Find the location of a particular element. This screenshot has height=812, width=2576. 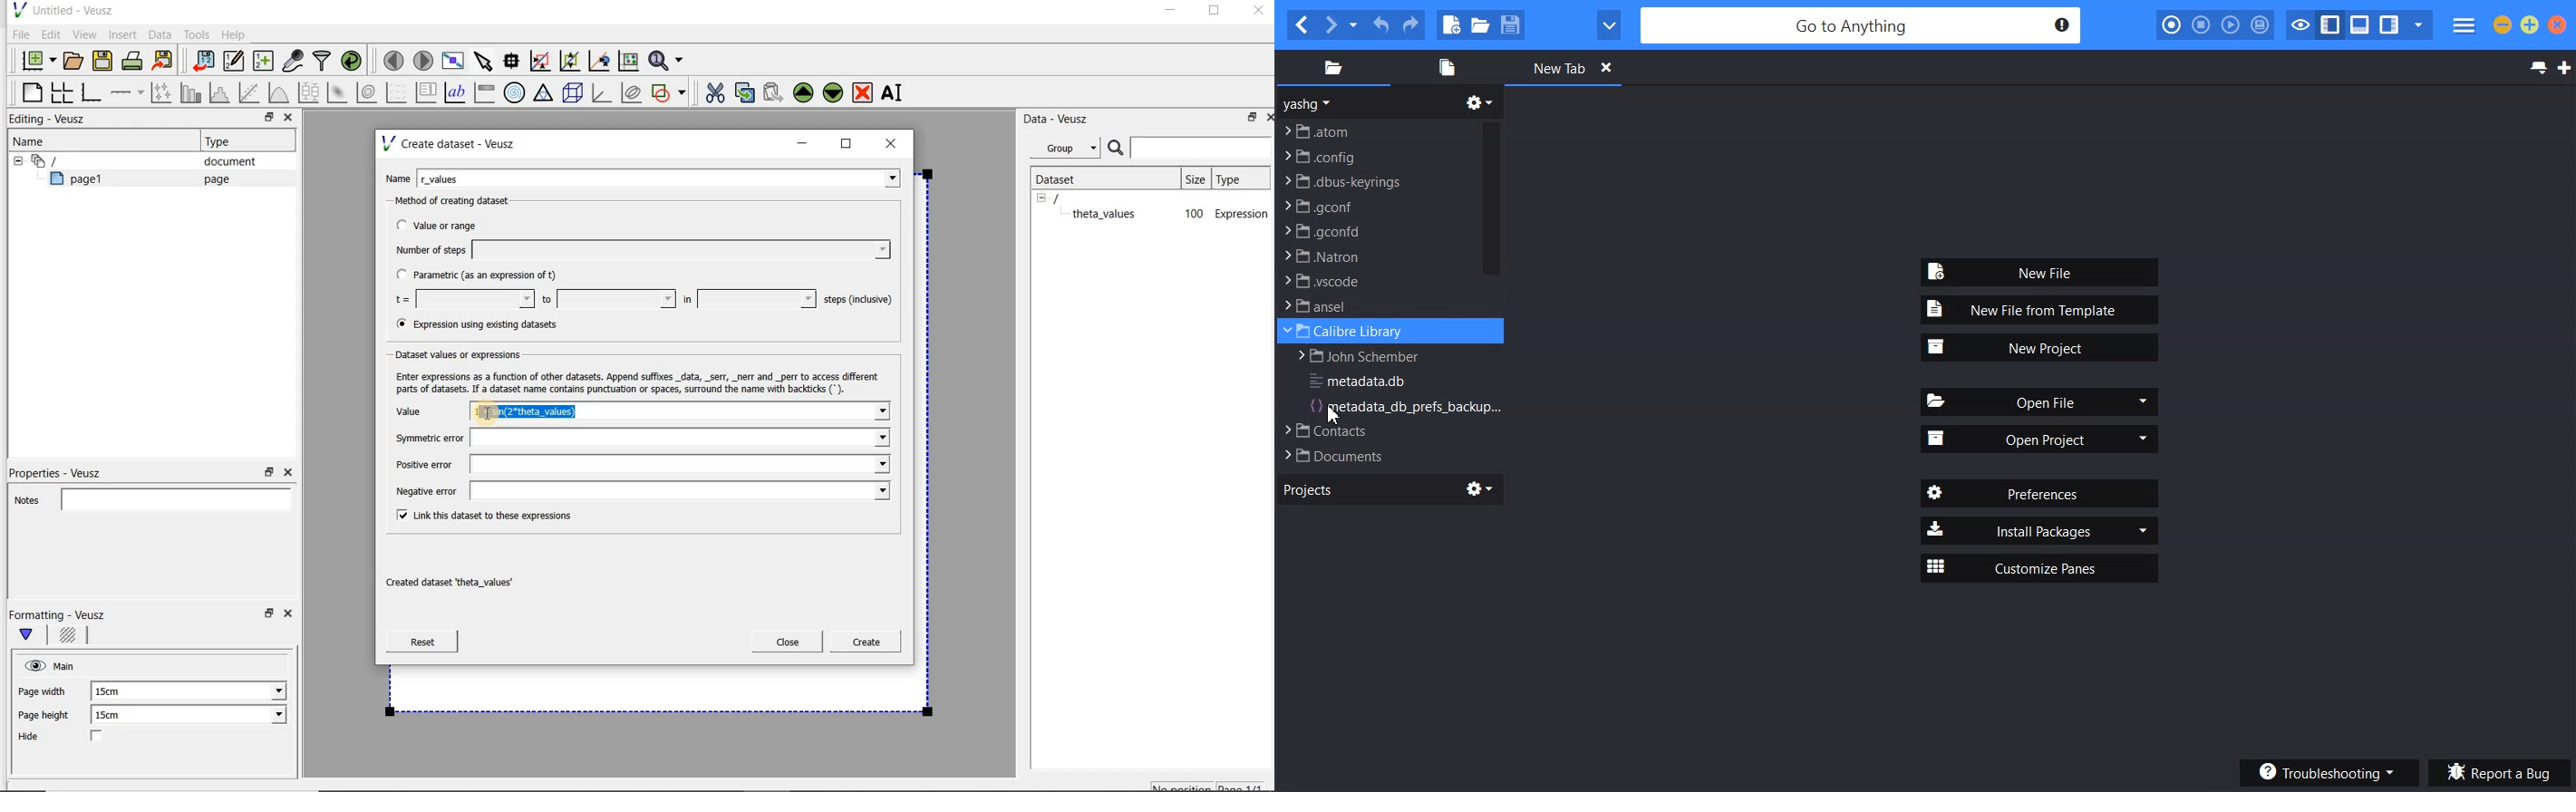

image color bar is located at coordinates (484, 93).